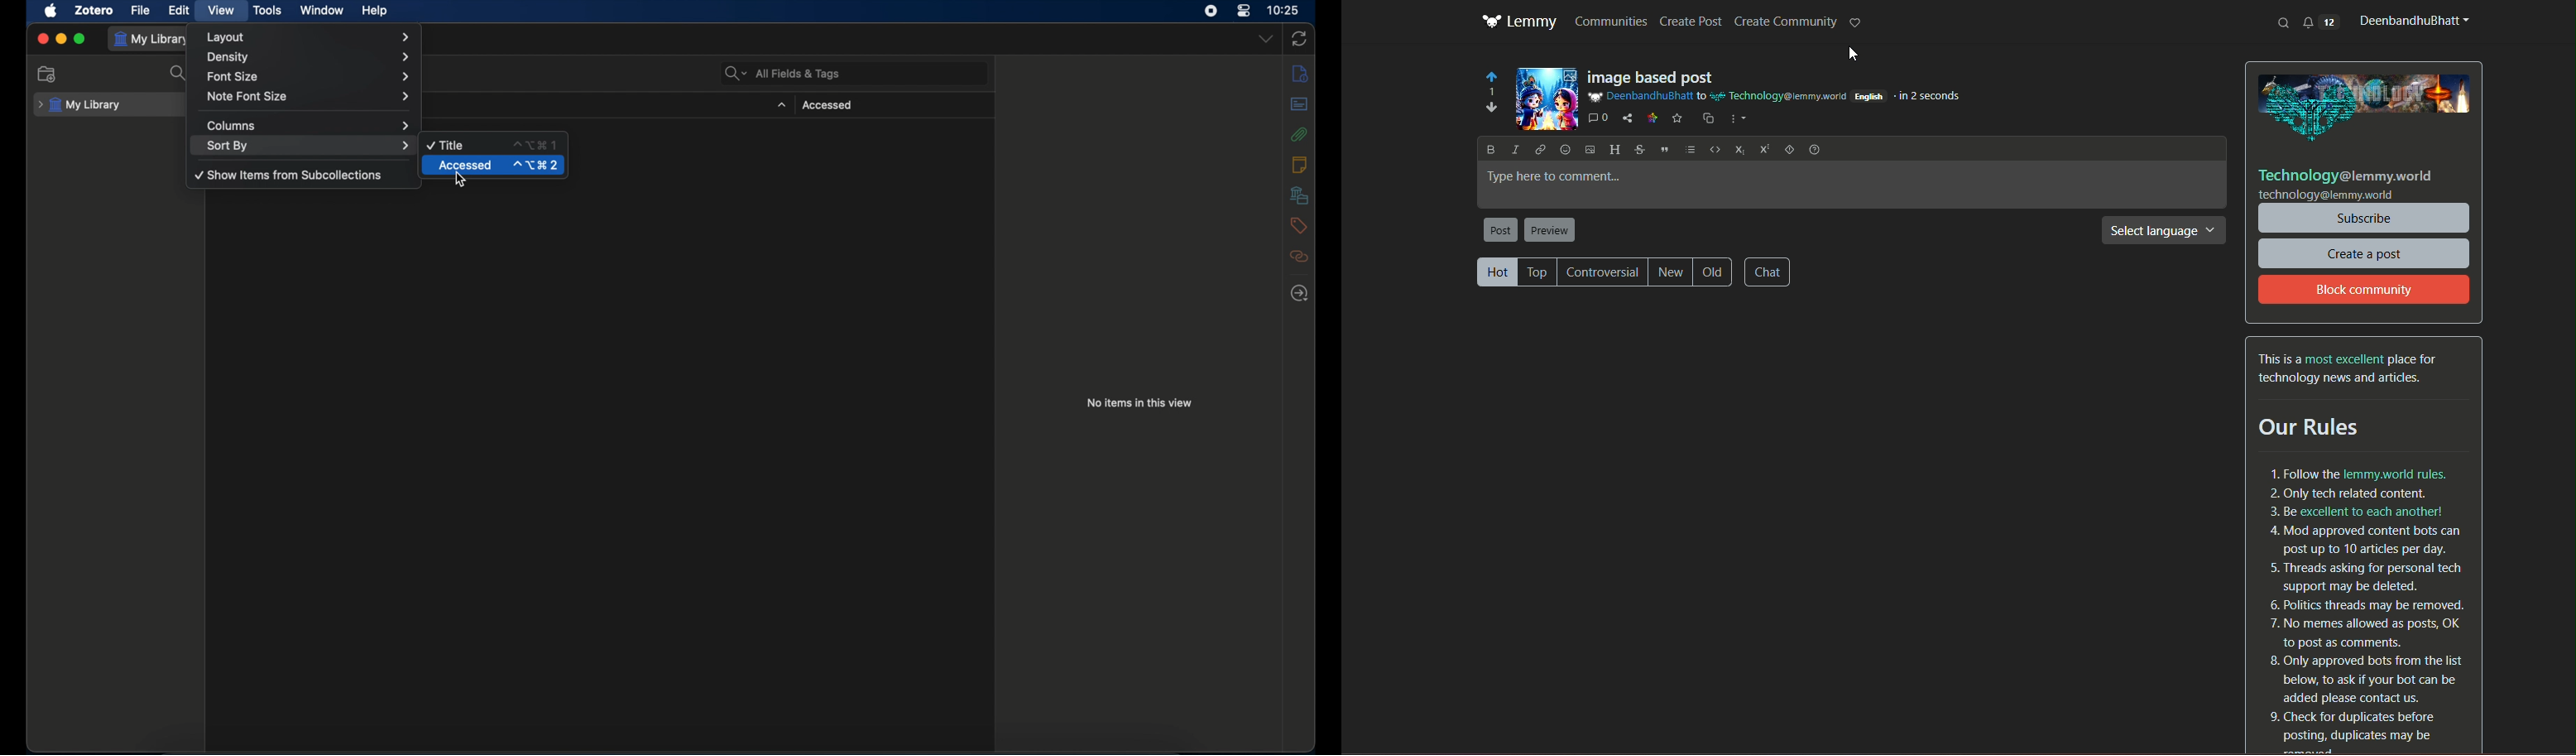  What do you see at coordinates (1298, 38) in the screenshot?
I see `sync` at bounding box center [1298, 38].